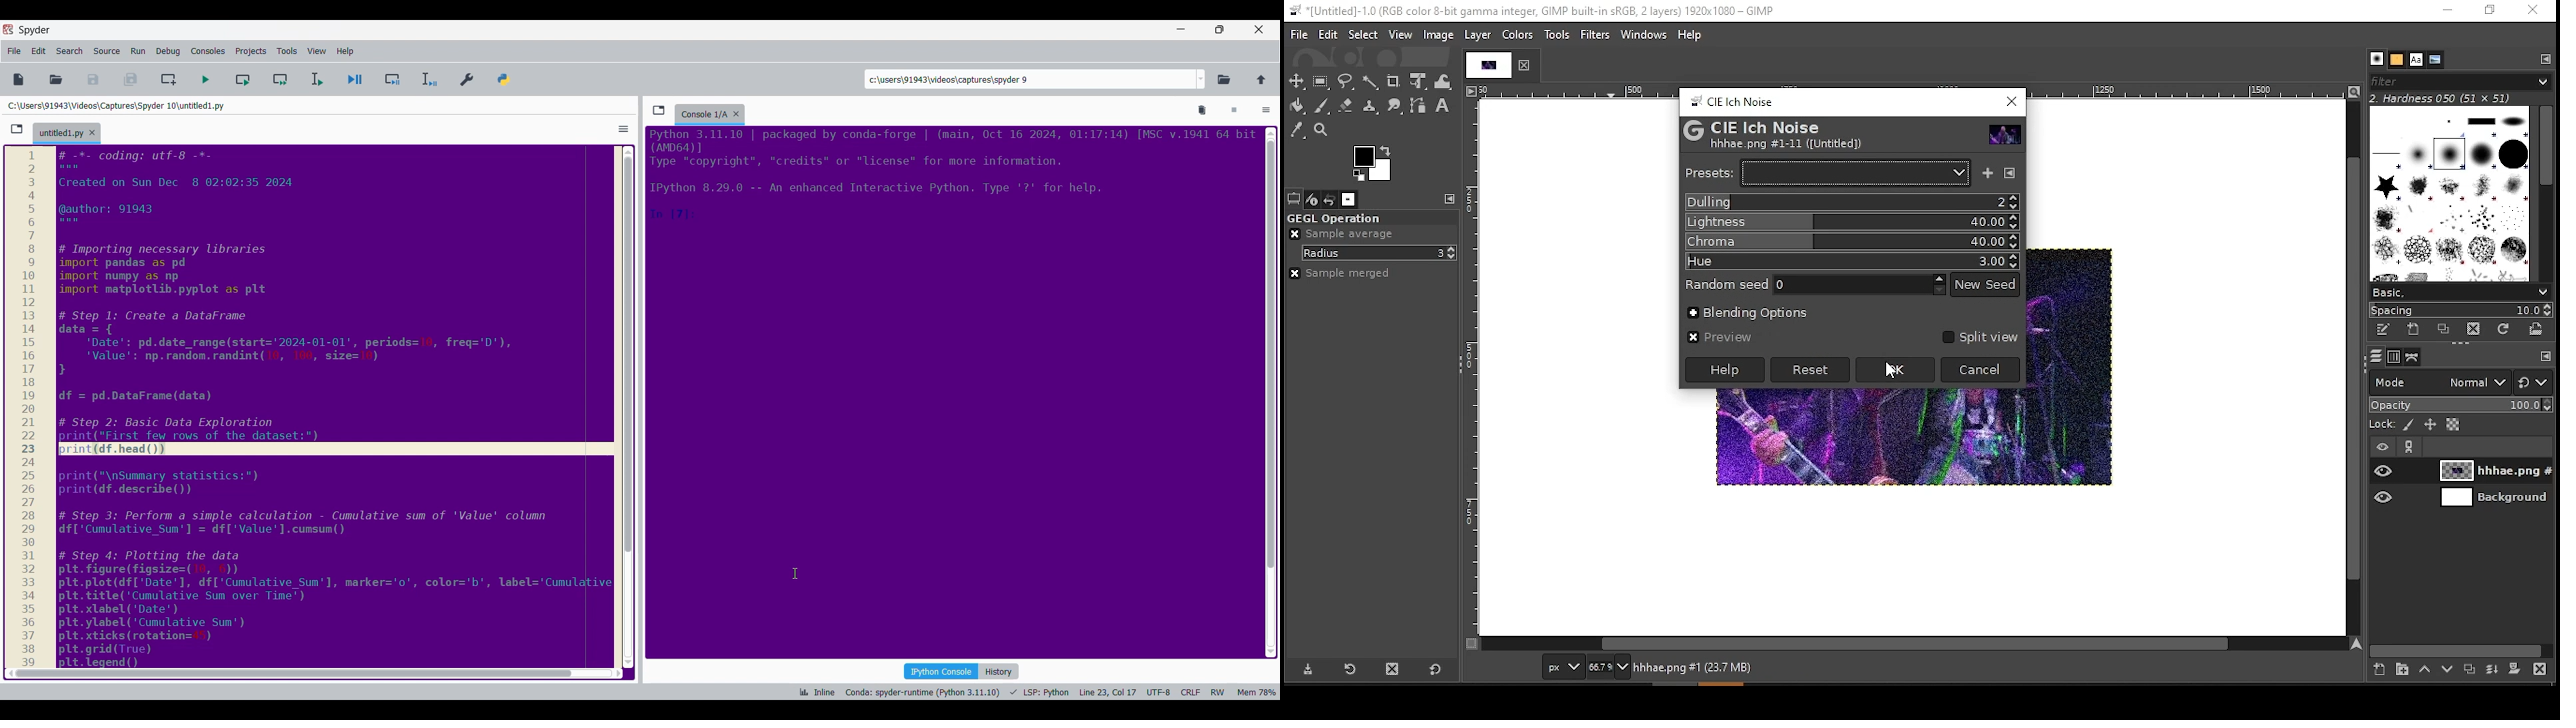  Describe the element at coordinates (1418, 81) in the screenshot. I see `unified transform tool` at that location.